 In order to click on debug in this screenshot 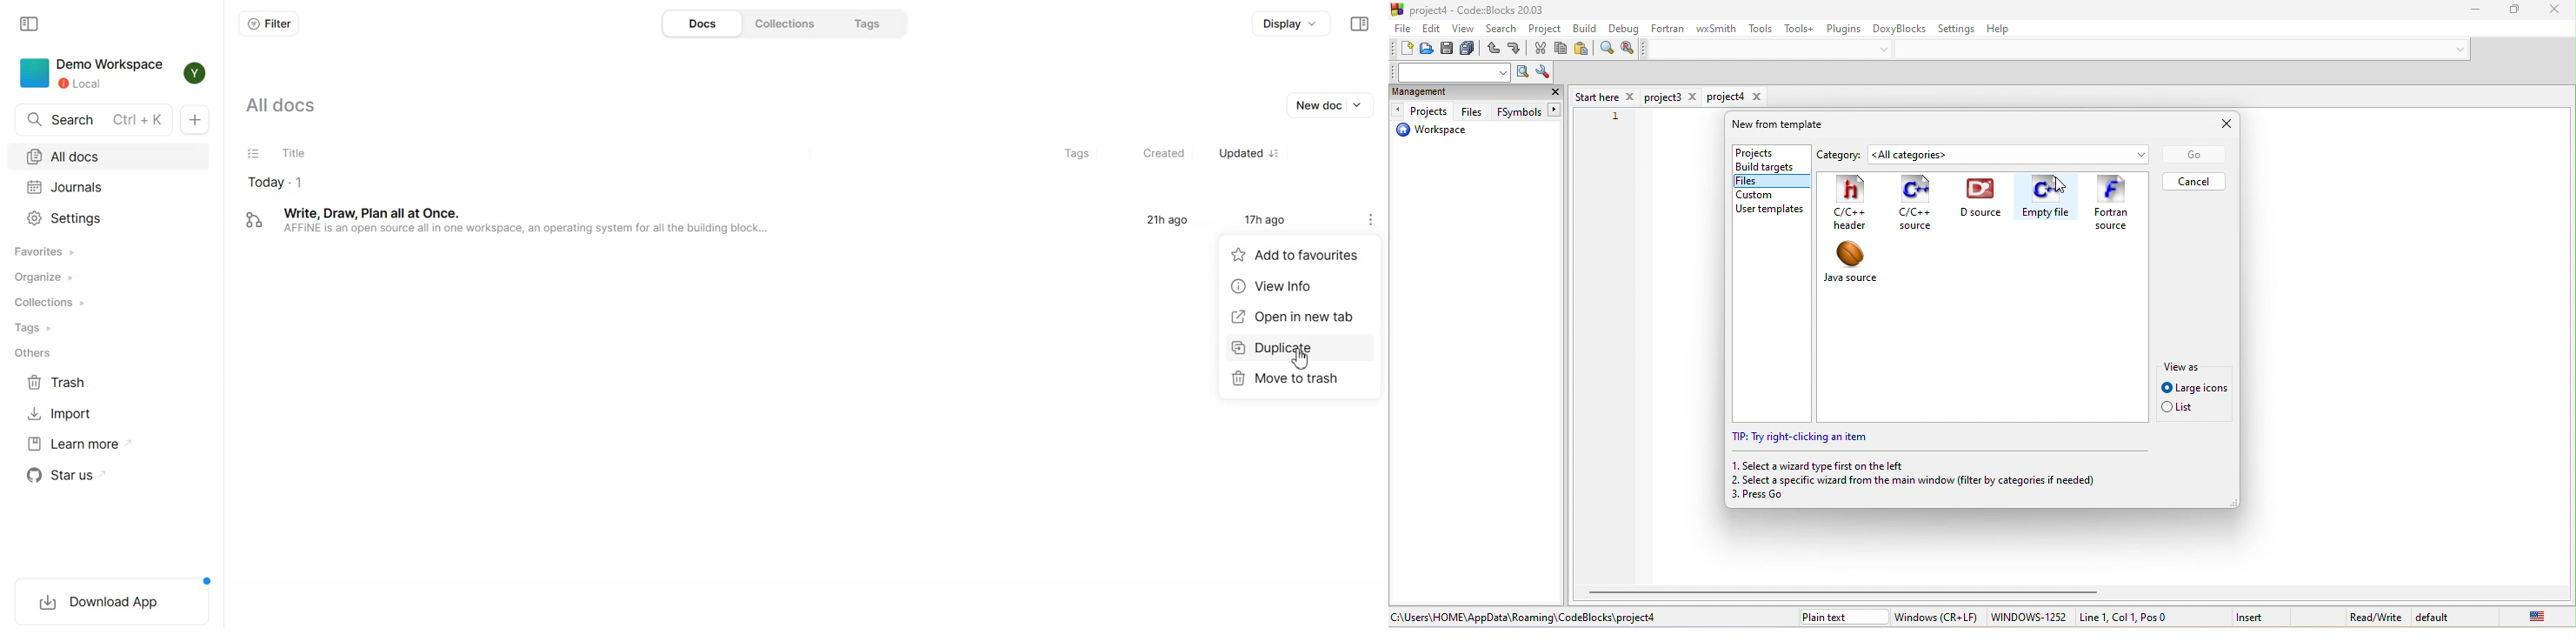, I will do `click(1622, 30)`.